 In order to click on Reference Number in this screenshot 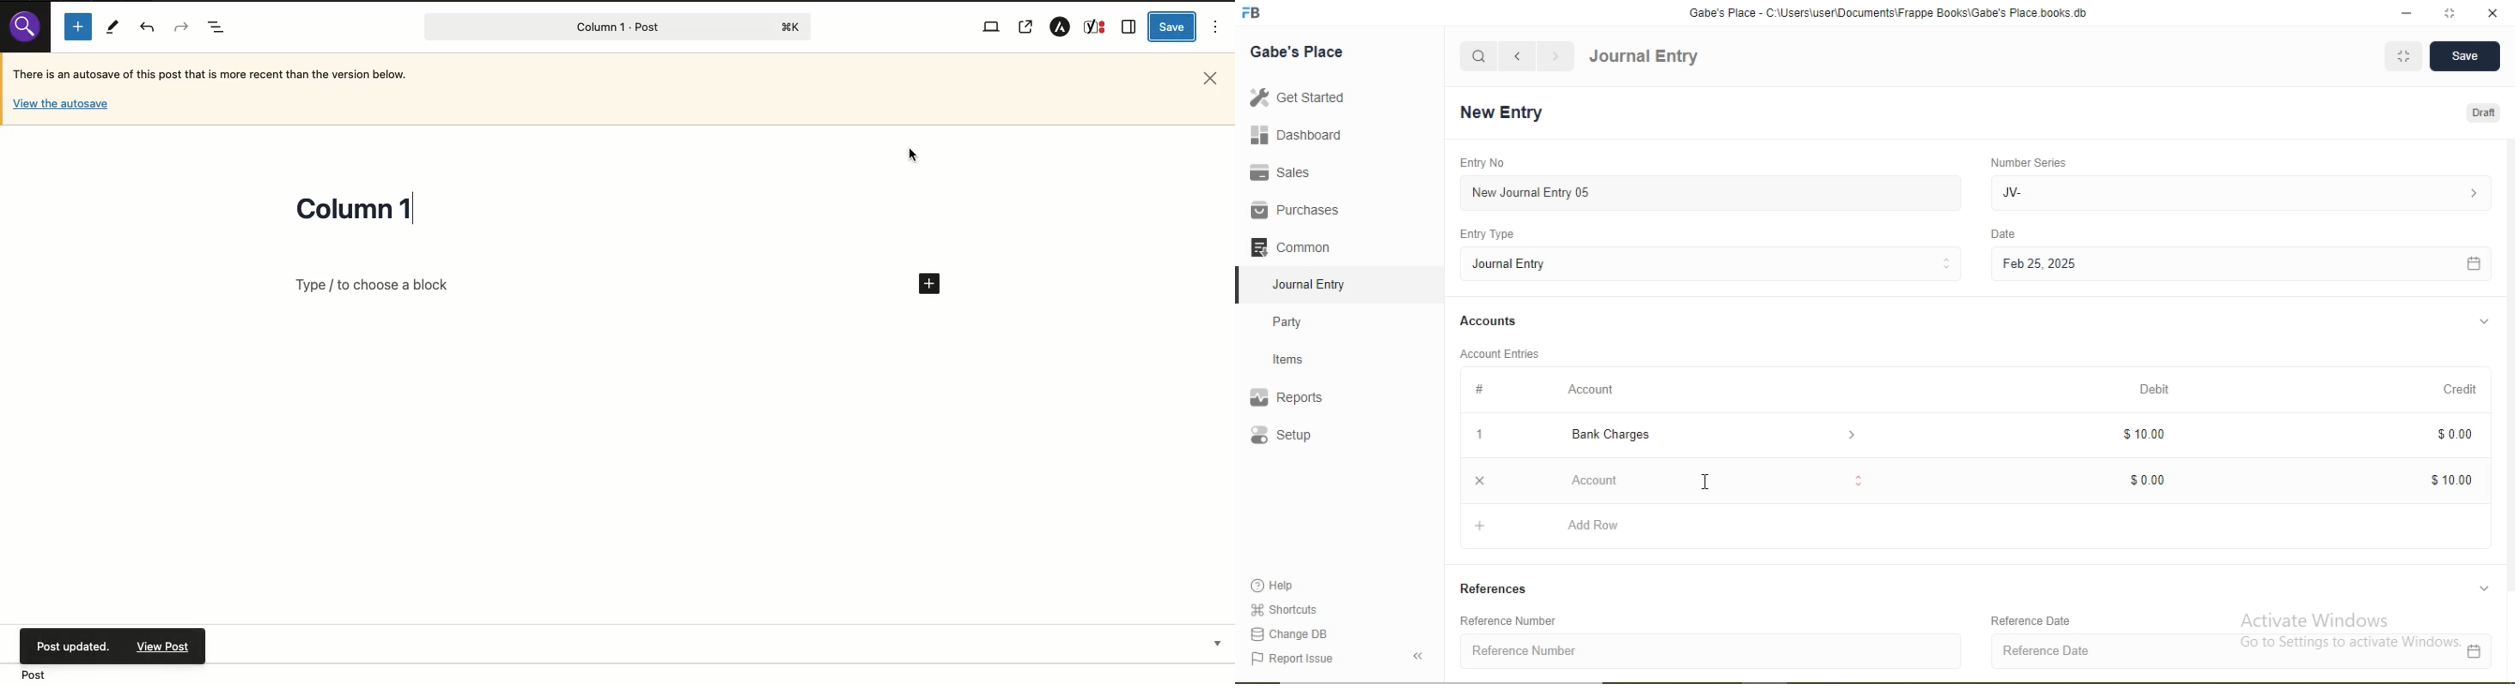, I will do `click(1713, 651)`.